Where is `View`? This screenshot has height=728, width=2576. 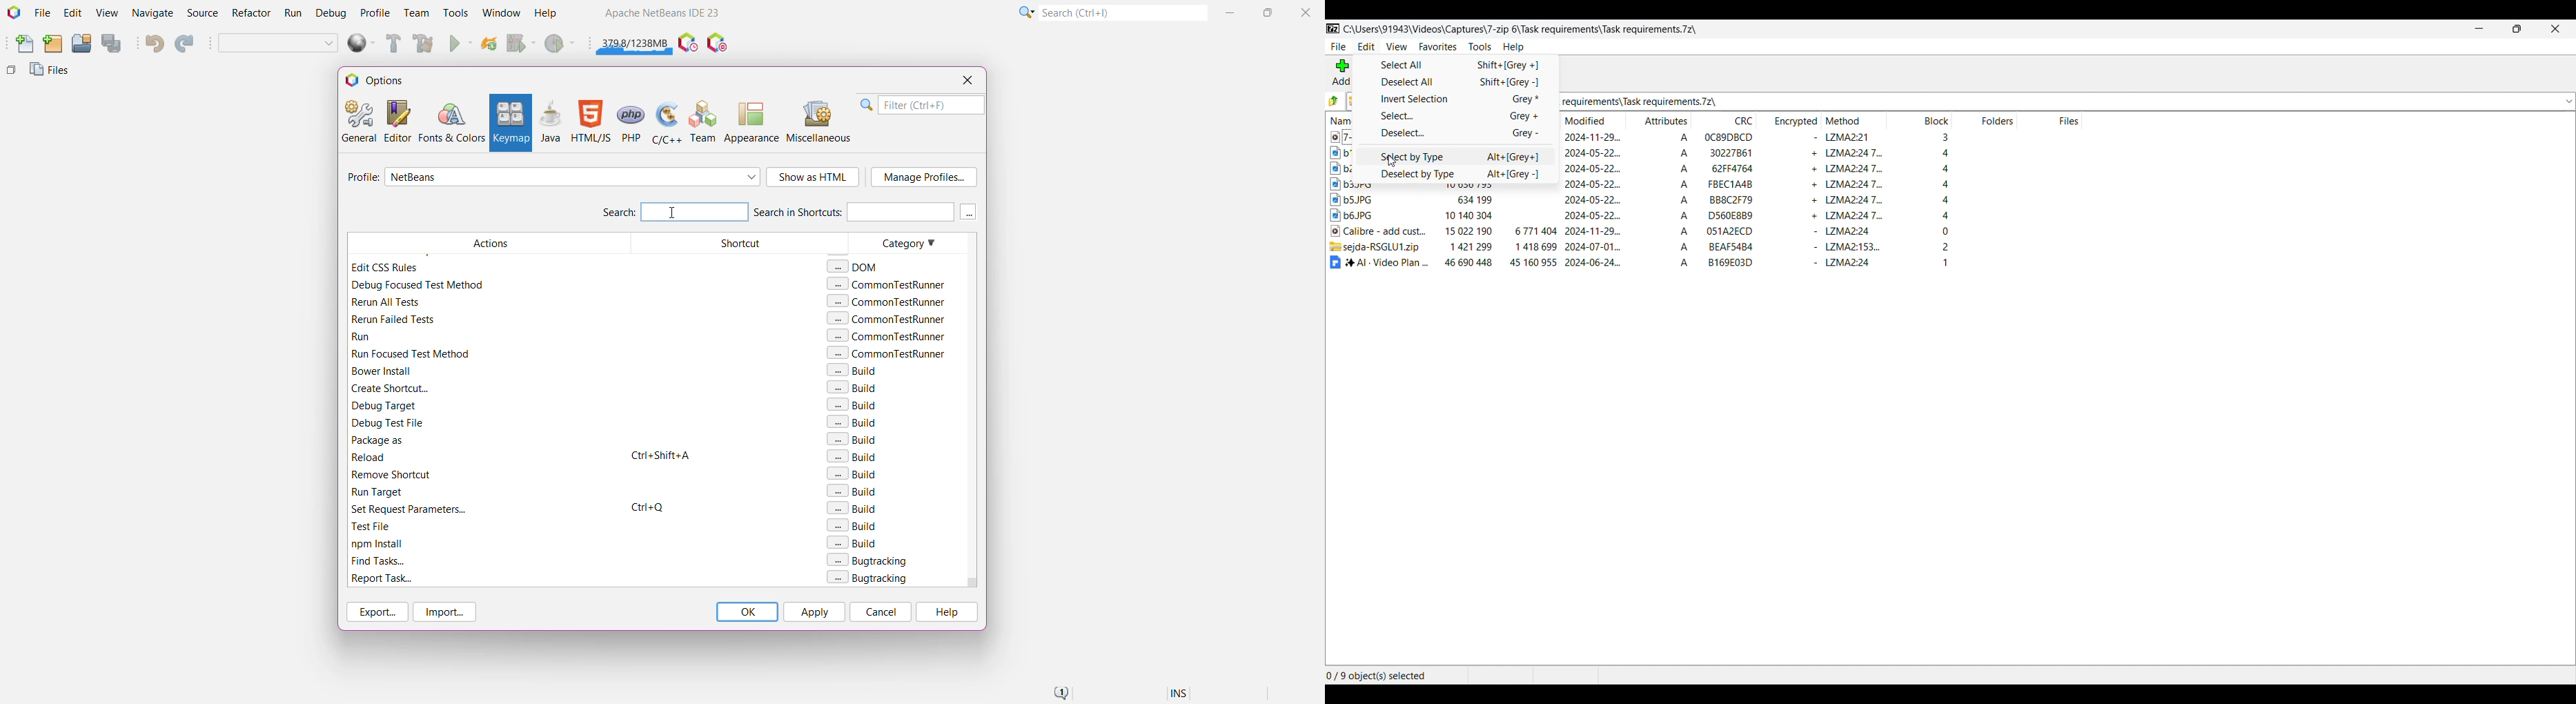
View is located at coordinates (106, 14).